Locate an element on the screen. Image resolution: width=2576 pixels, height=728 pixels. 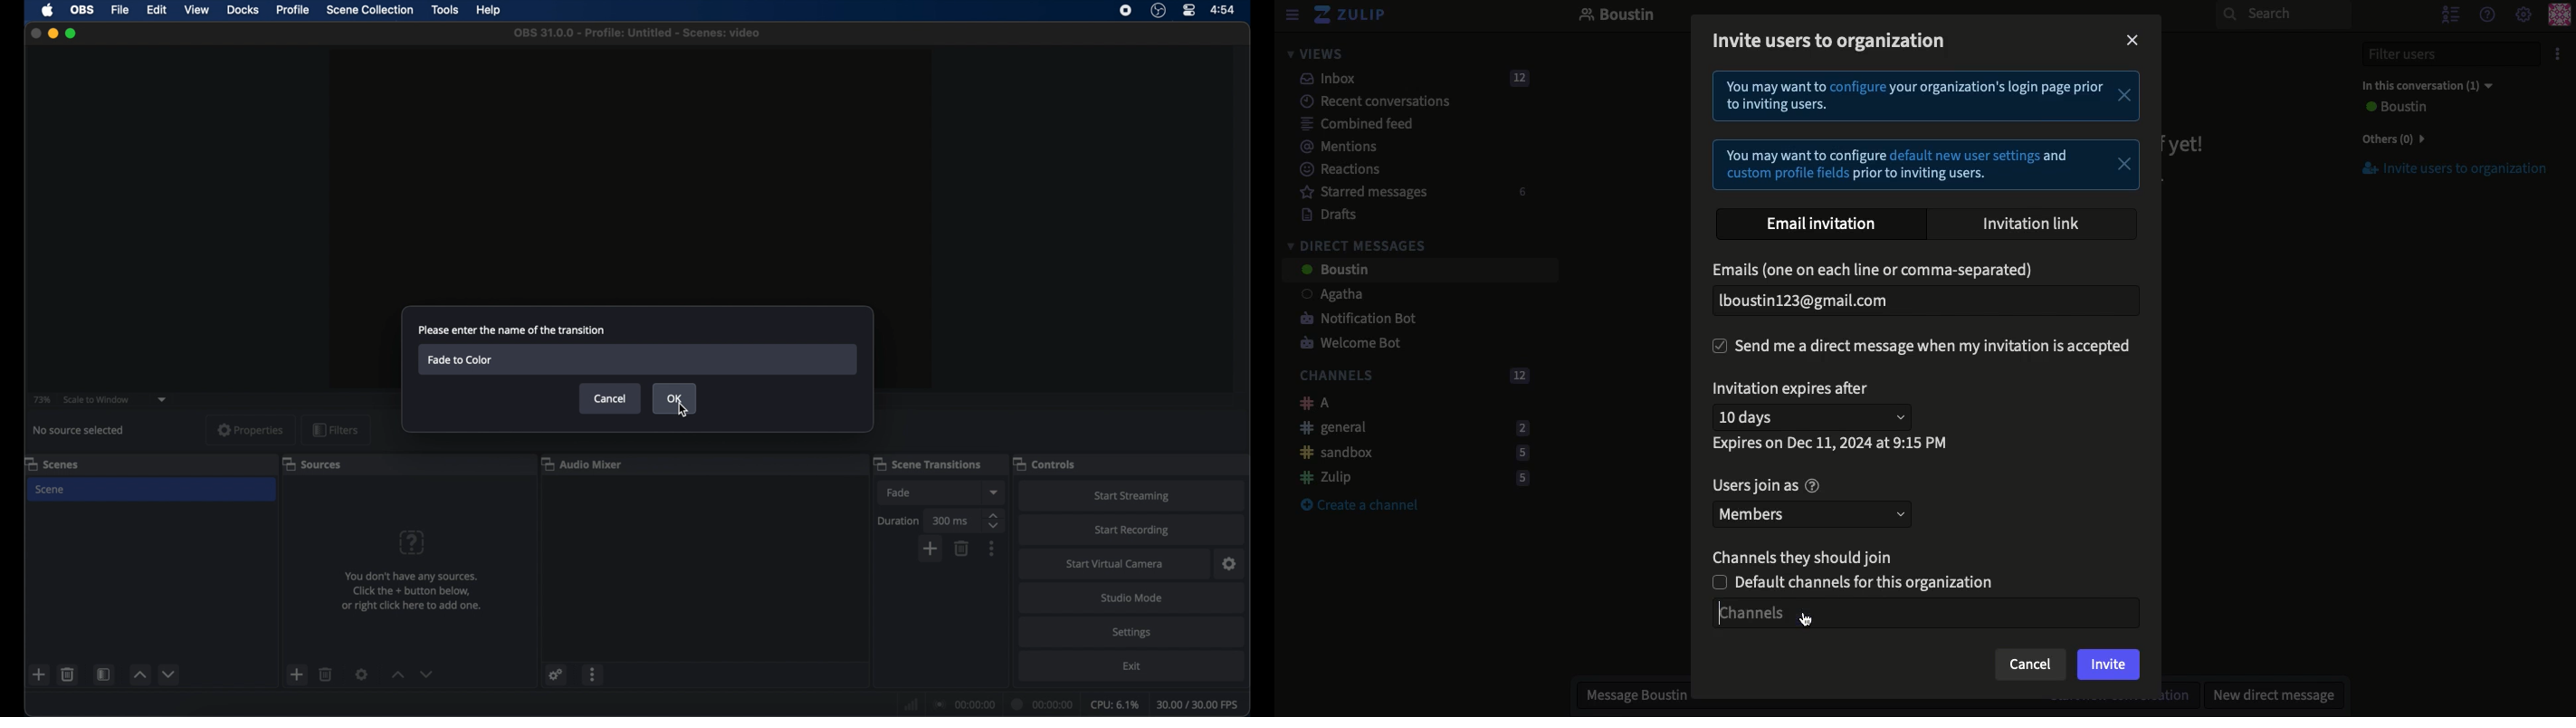
add is located at coordinates (933, 550).